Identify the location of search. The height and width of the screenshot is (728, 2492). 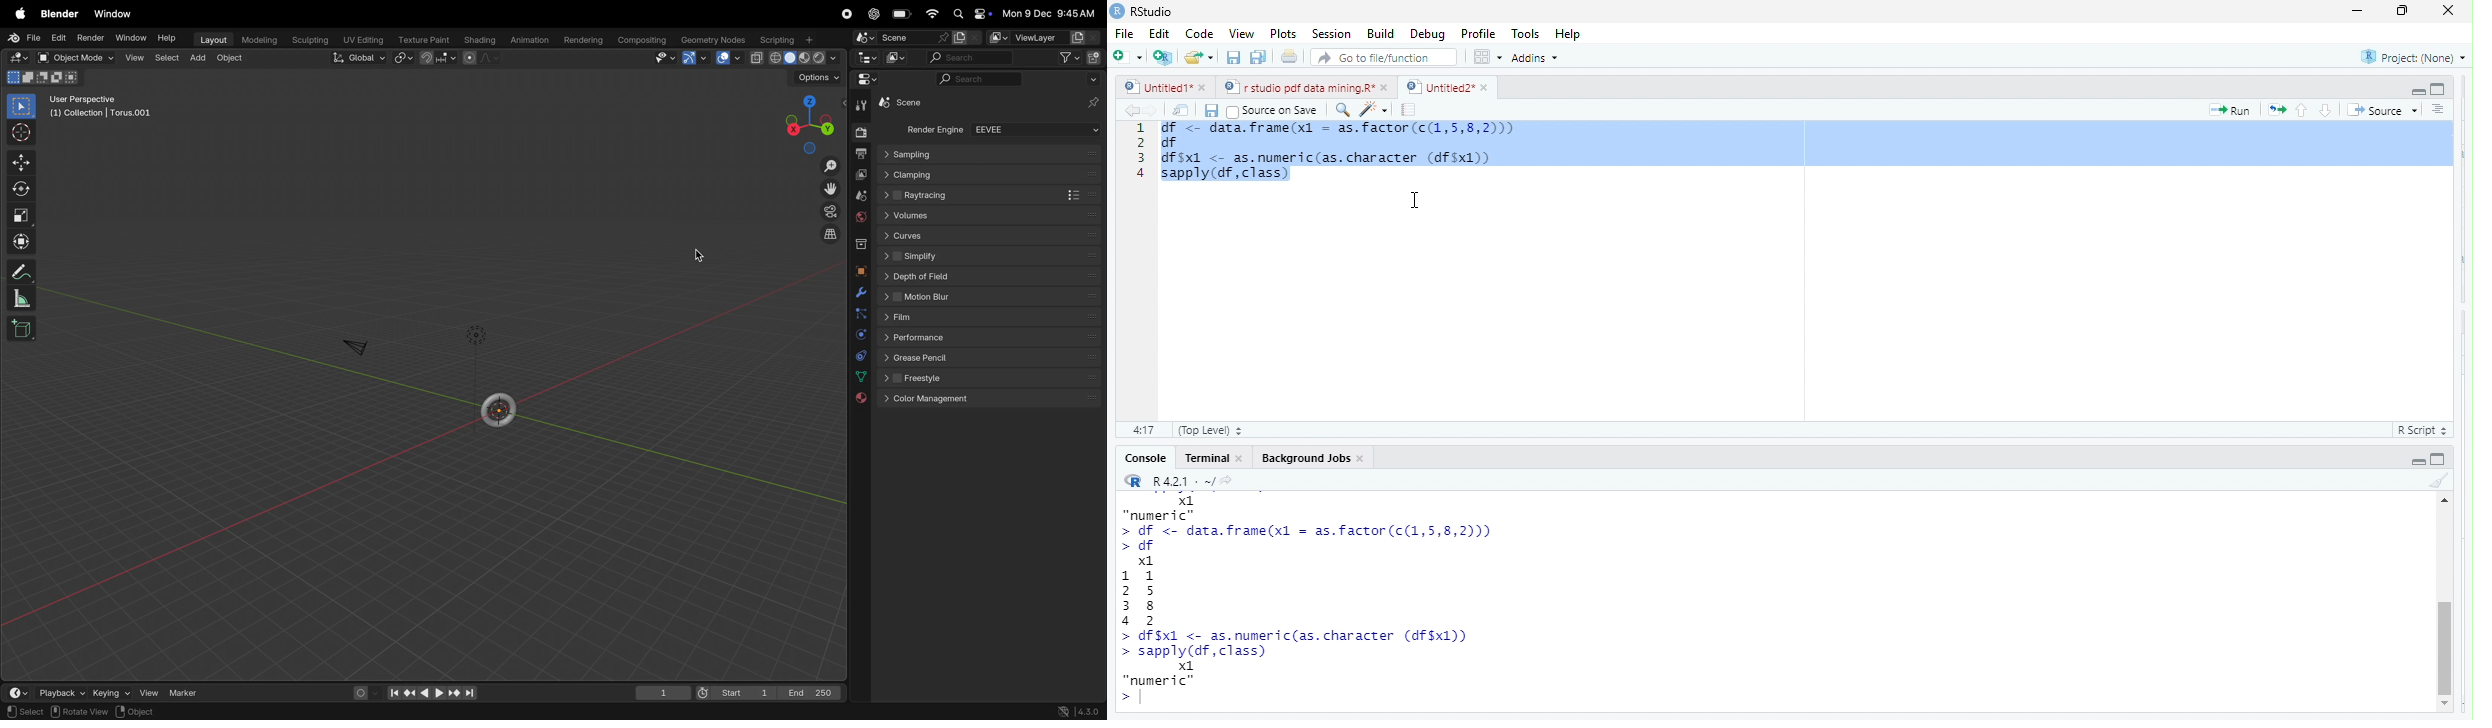
(967, 58).